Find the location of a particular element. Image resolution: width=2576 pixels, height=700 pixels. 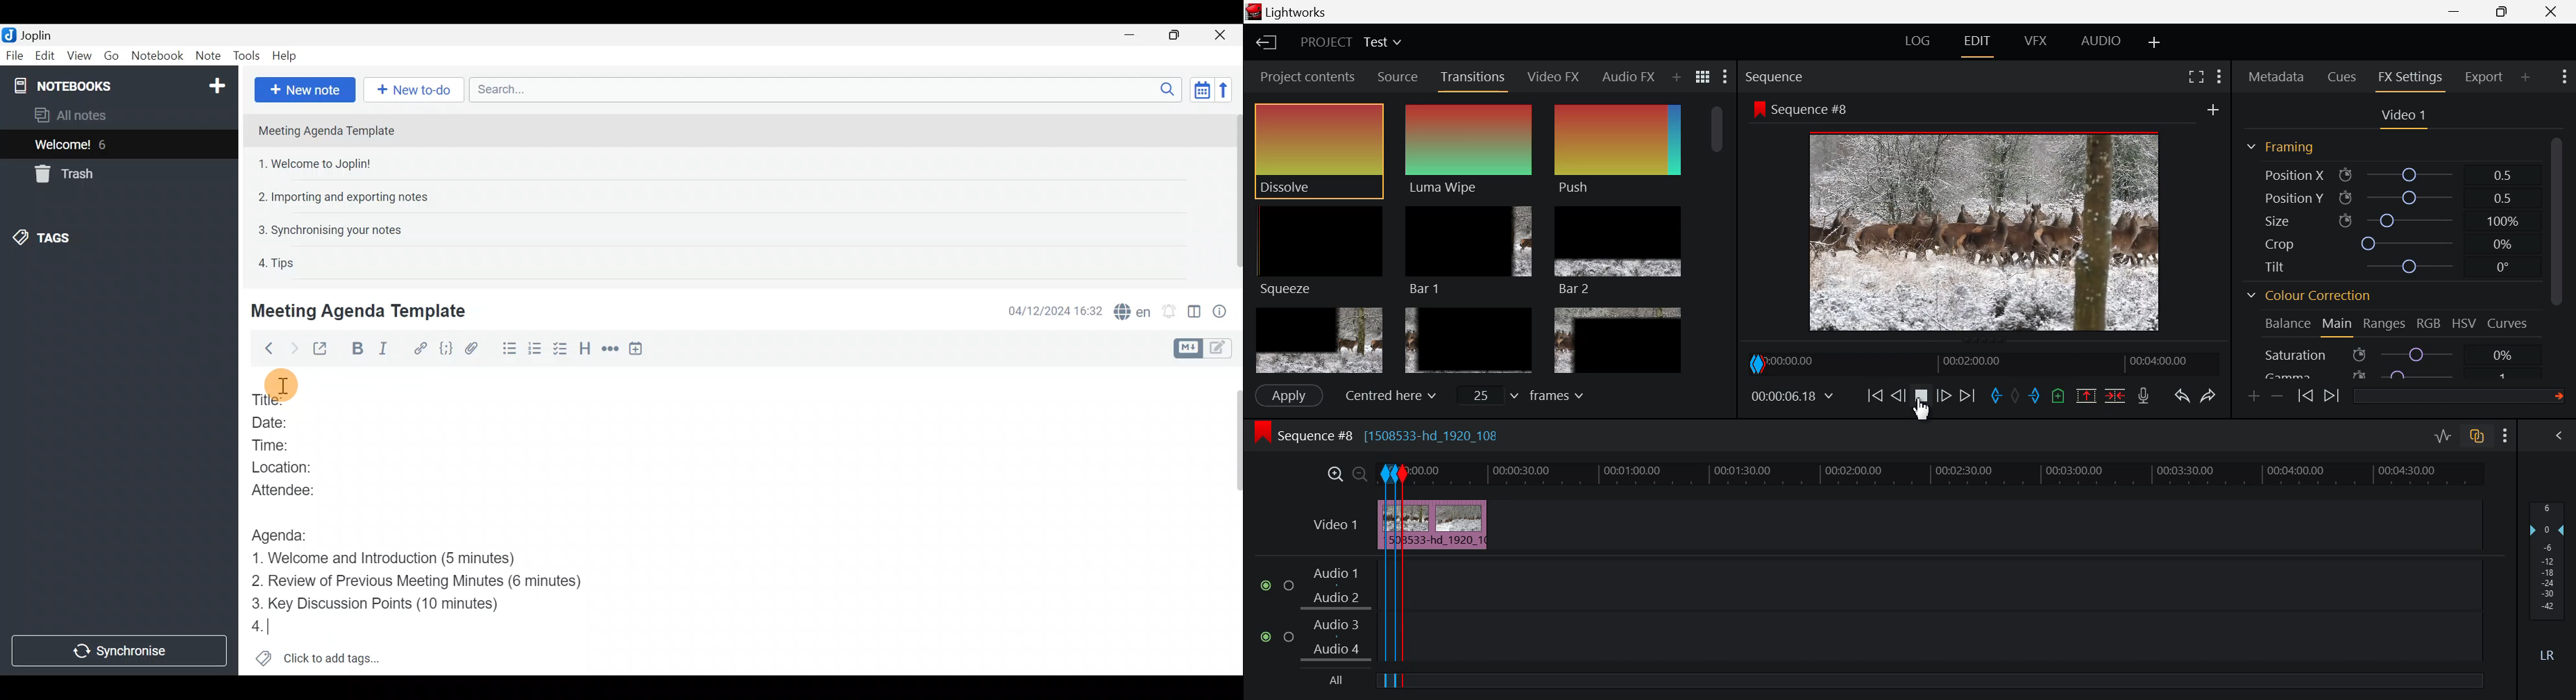

All notes is located at coordinates (92, 115).